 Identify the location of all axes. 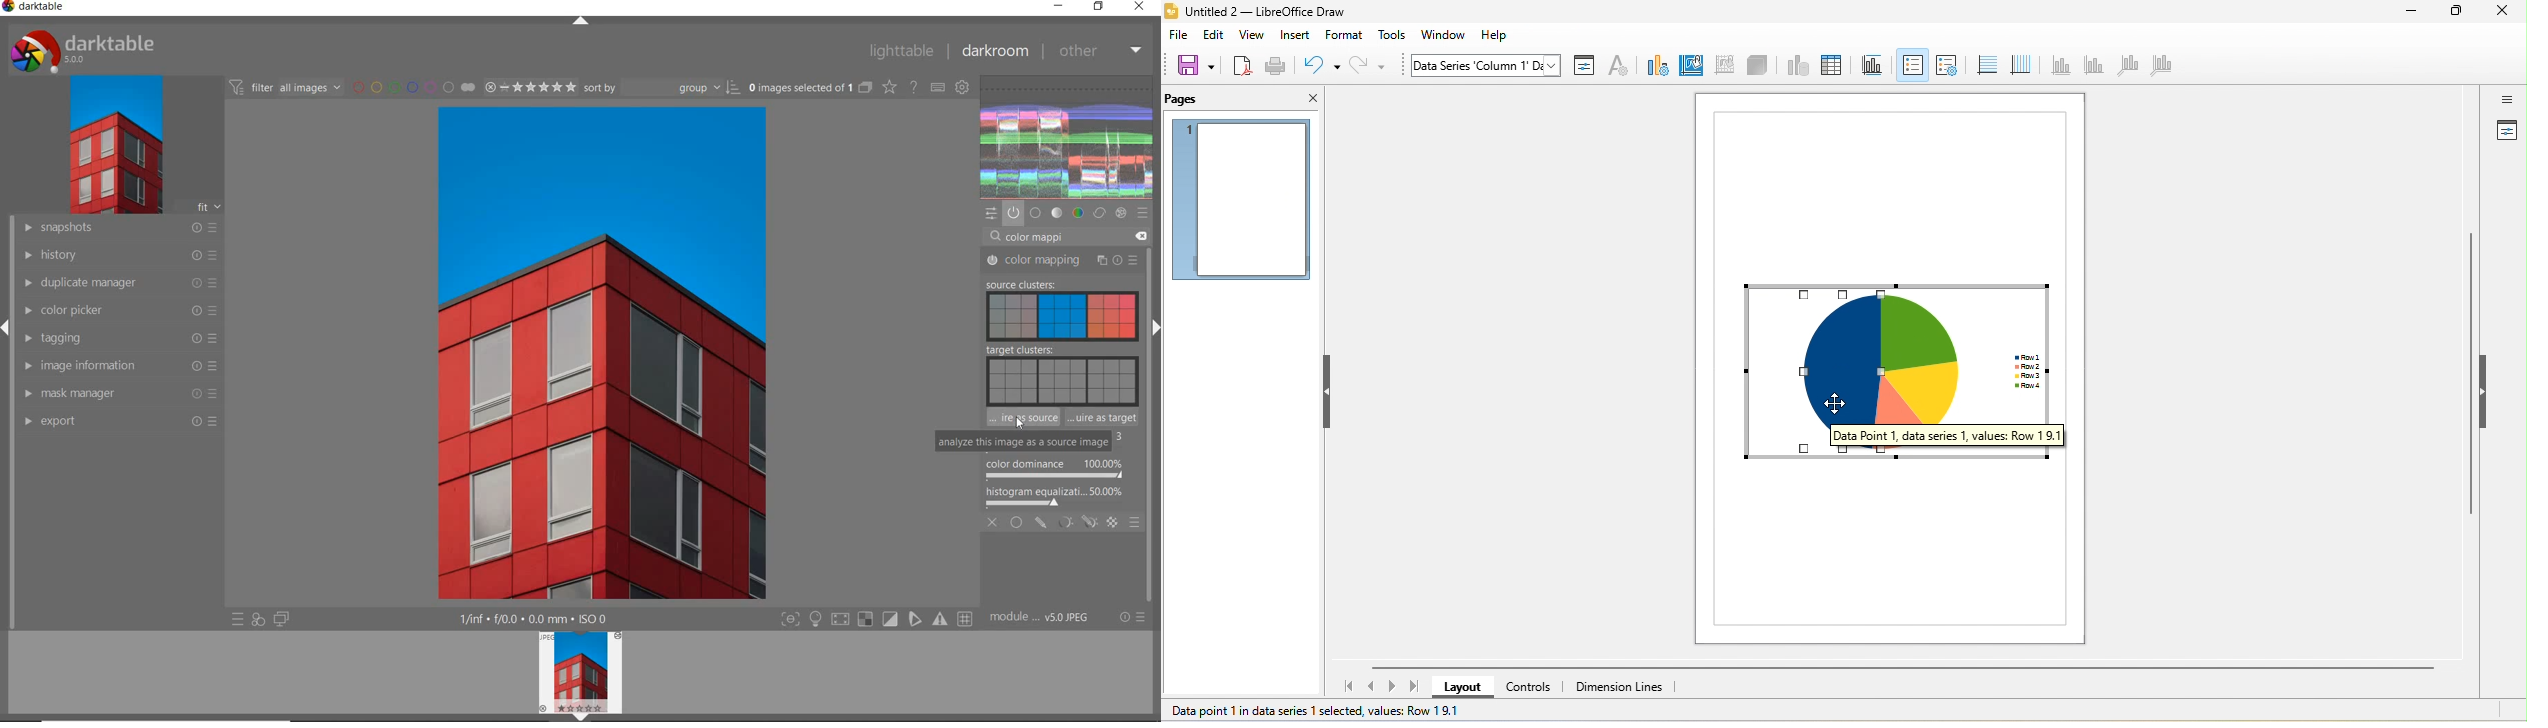
(2160, 68).